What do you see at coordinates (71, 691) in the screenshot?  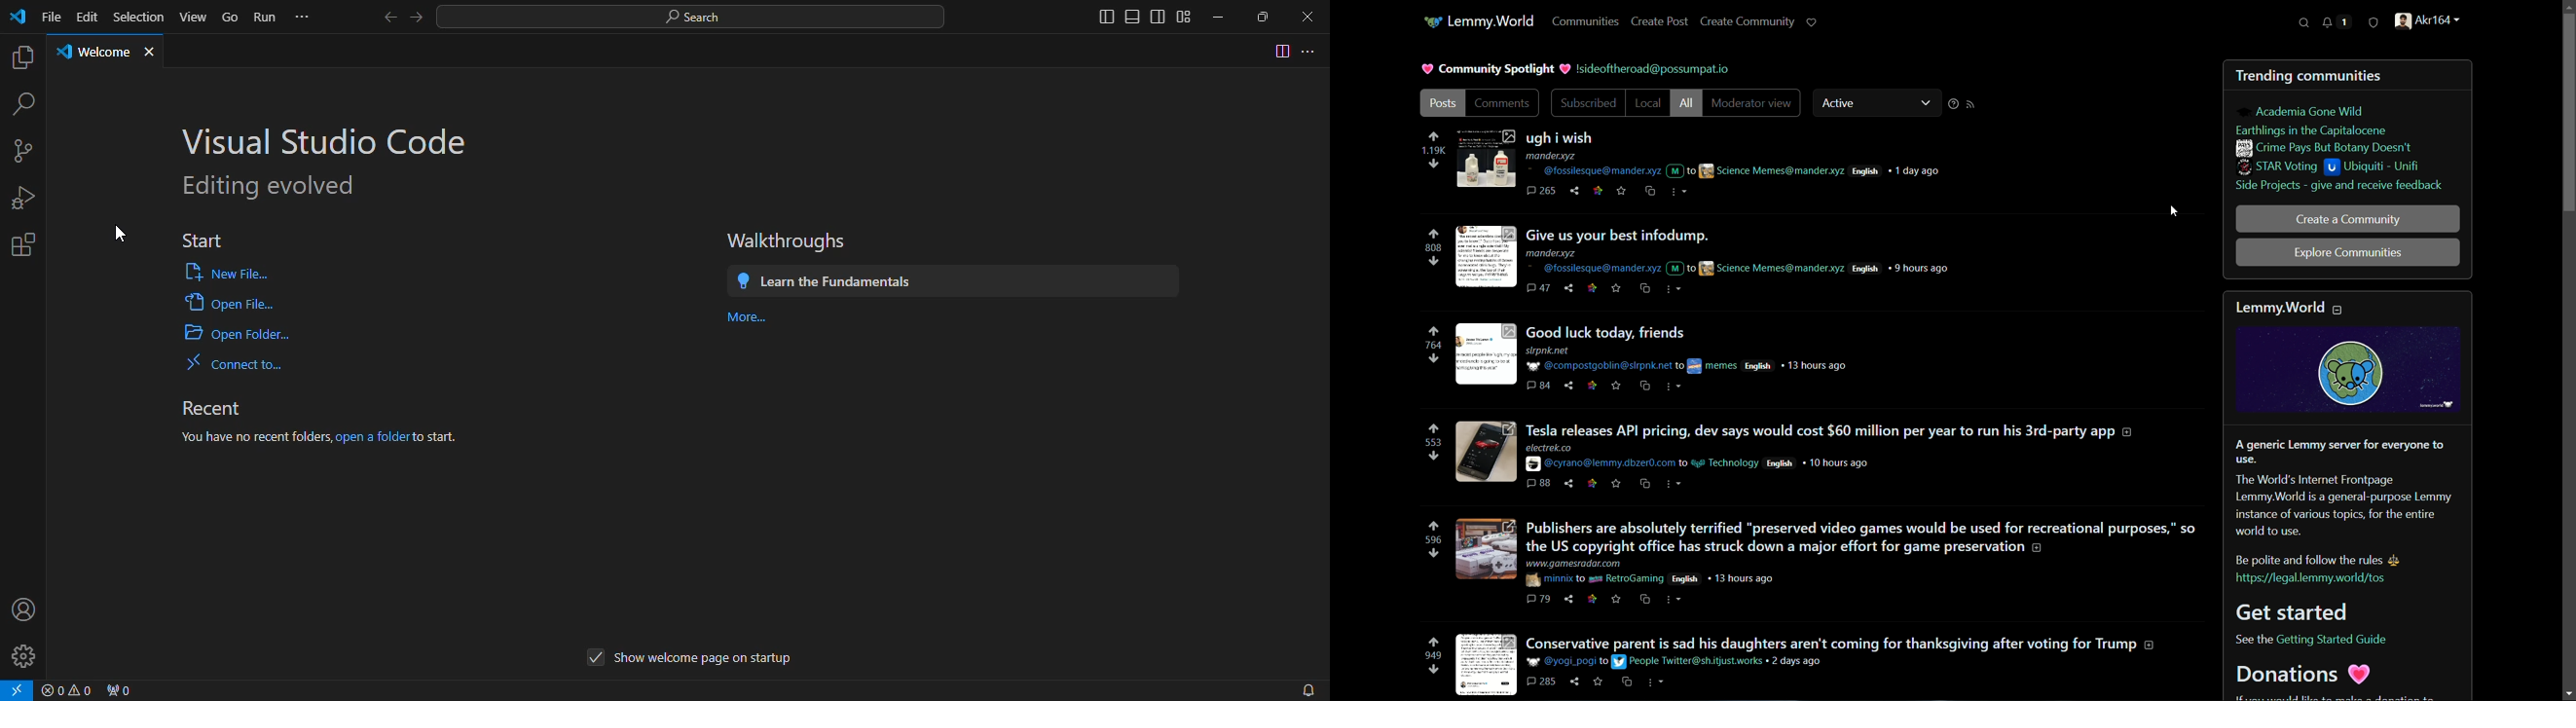 I see `warnings` at bounding box center [71, 691].